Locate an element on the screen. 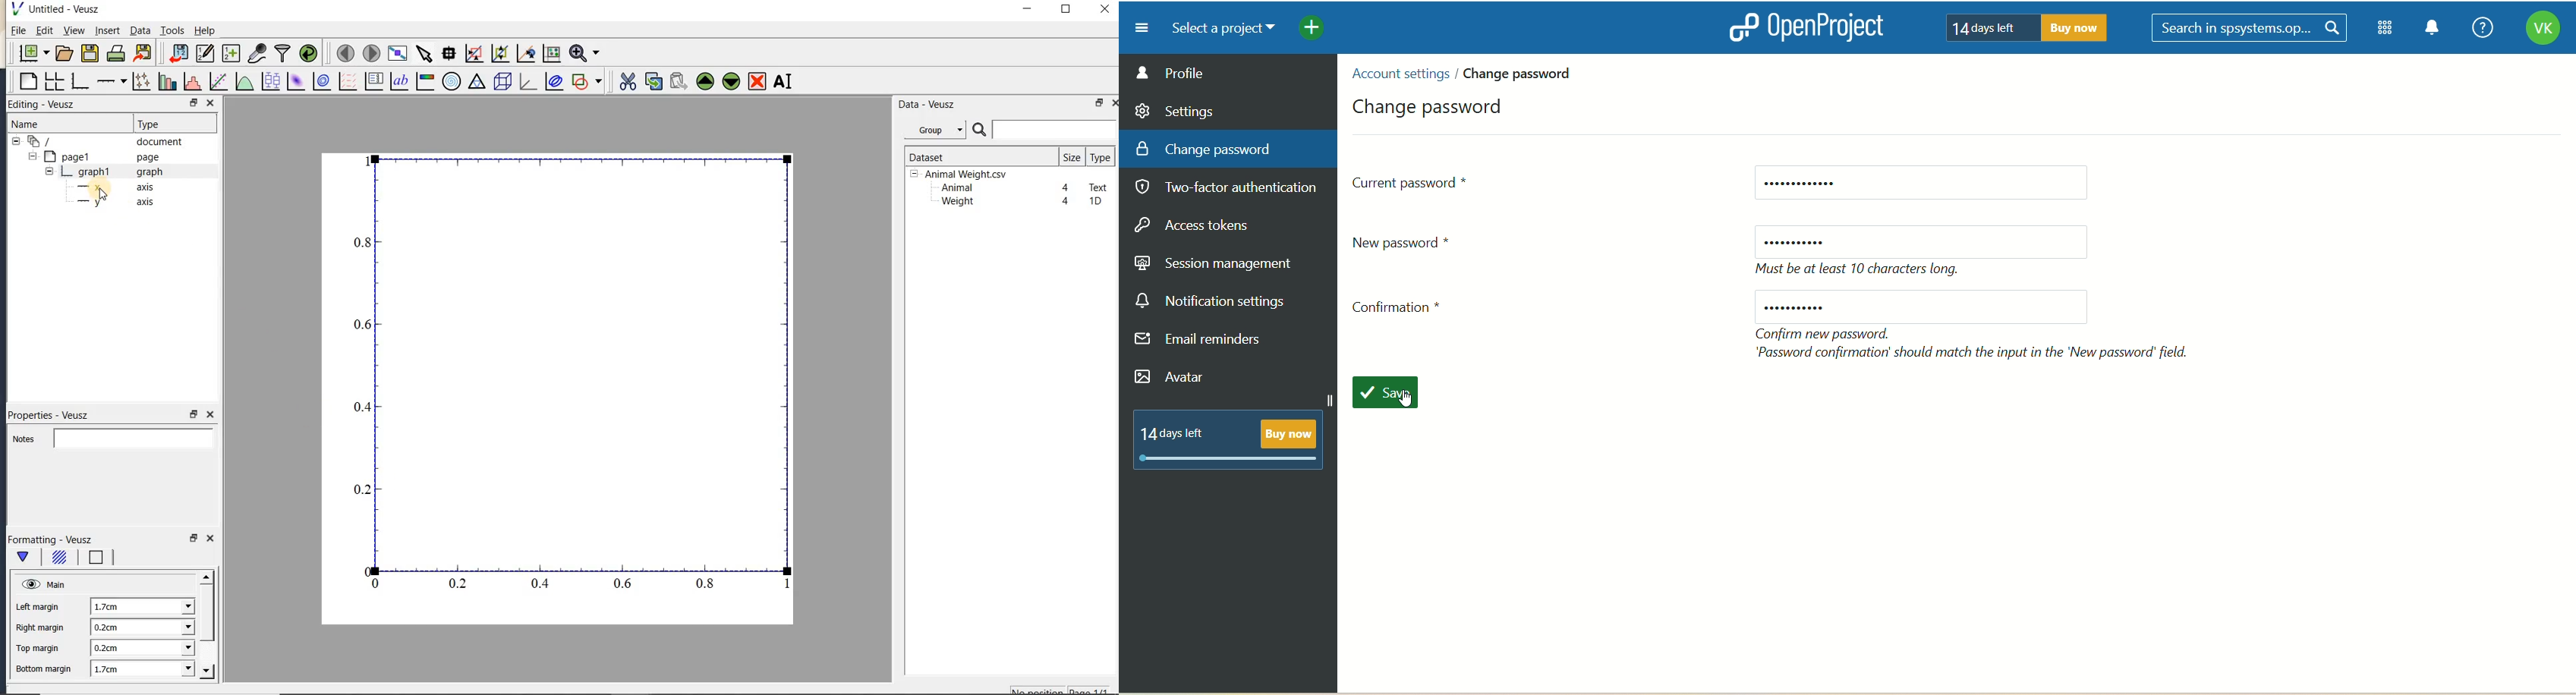 The height and width of the screenshot is (700, 2576). Untitled-Veusz is located at coordinates (59, 9).